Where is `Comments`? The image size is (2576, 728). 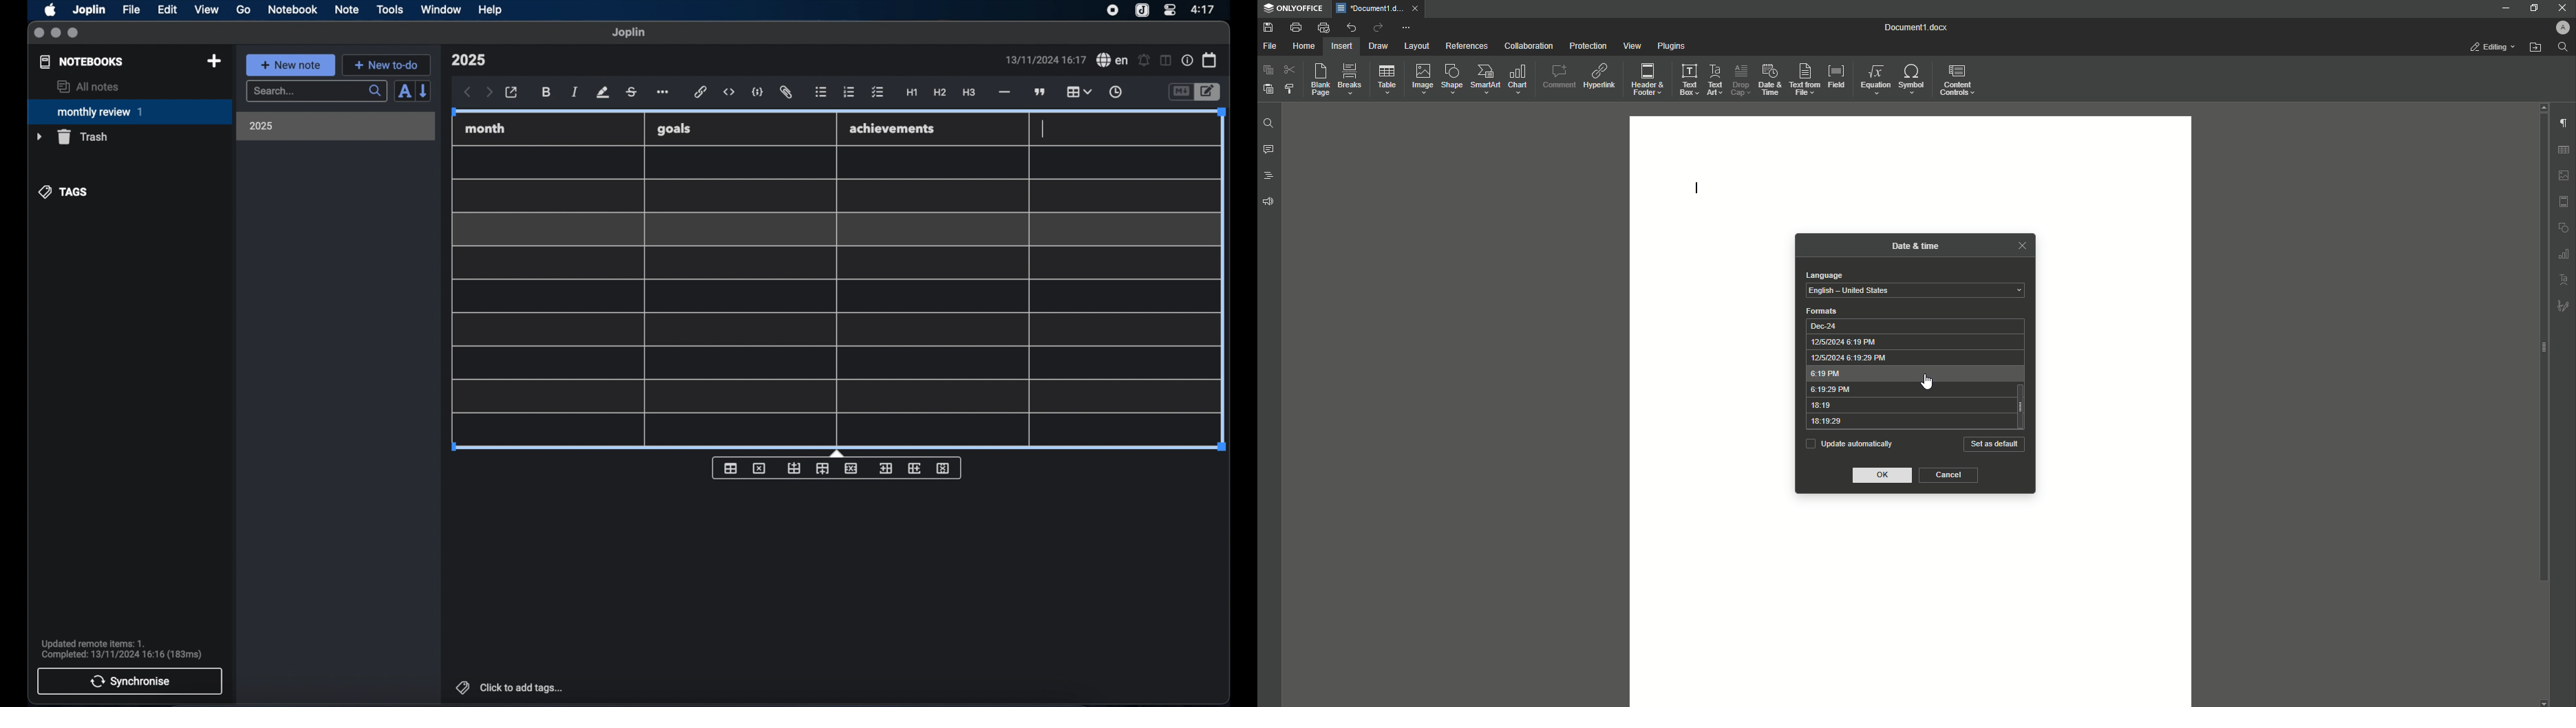 Comments is located at coordinates (1268, 150).